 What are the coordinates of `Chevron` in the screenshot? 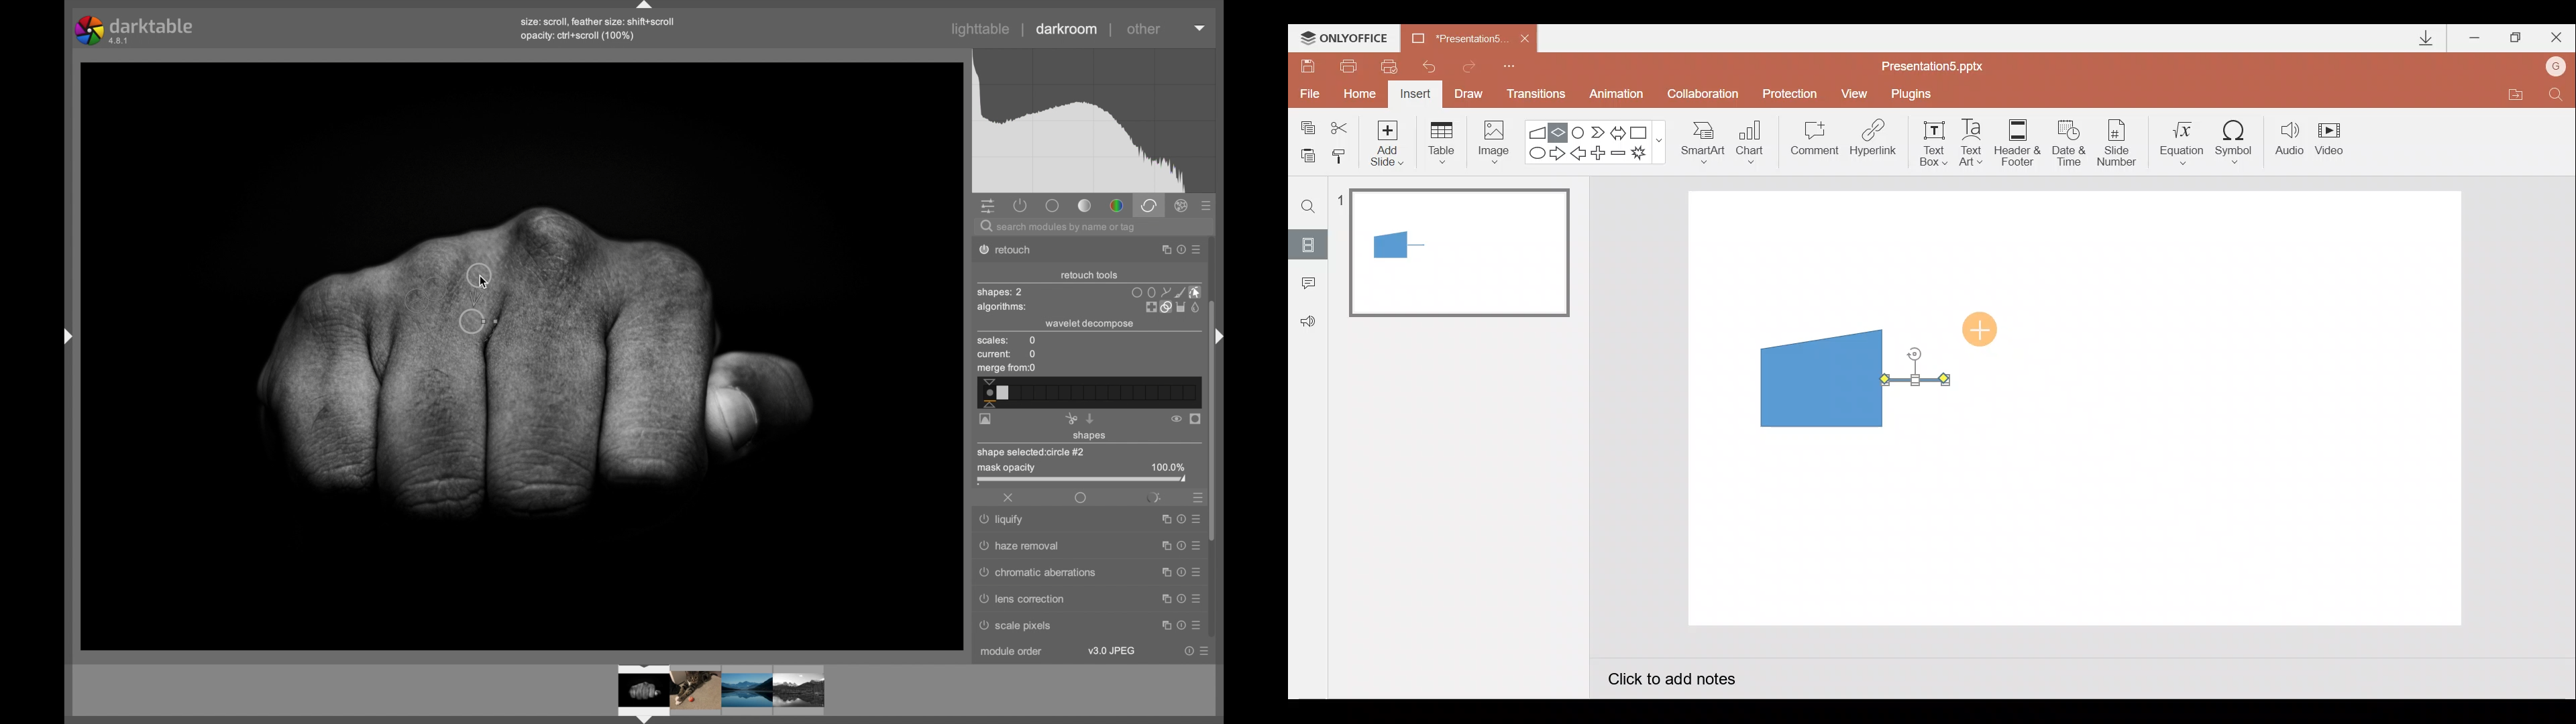 It's located at (1599, 133).